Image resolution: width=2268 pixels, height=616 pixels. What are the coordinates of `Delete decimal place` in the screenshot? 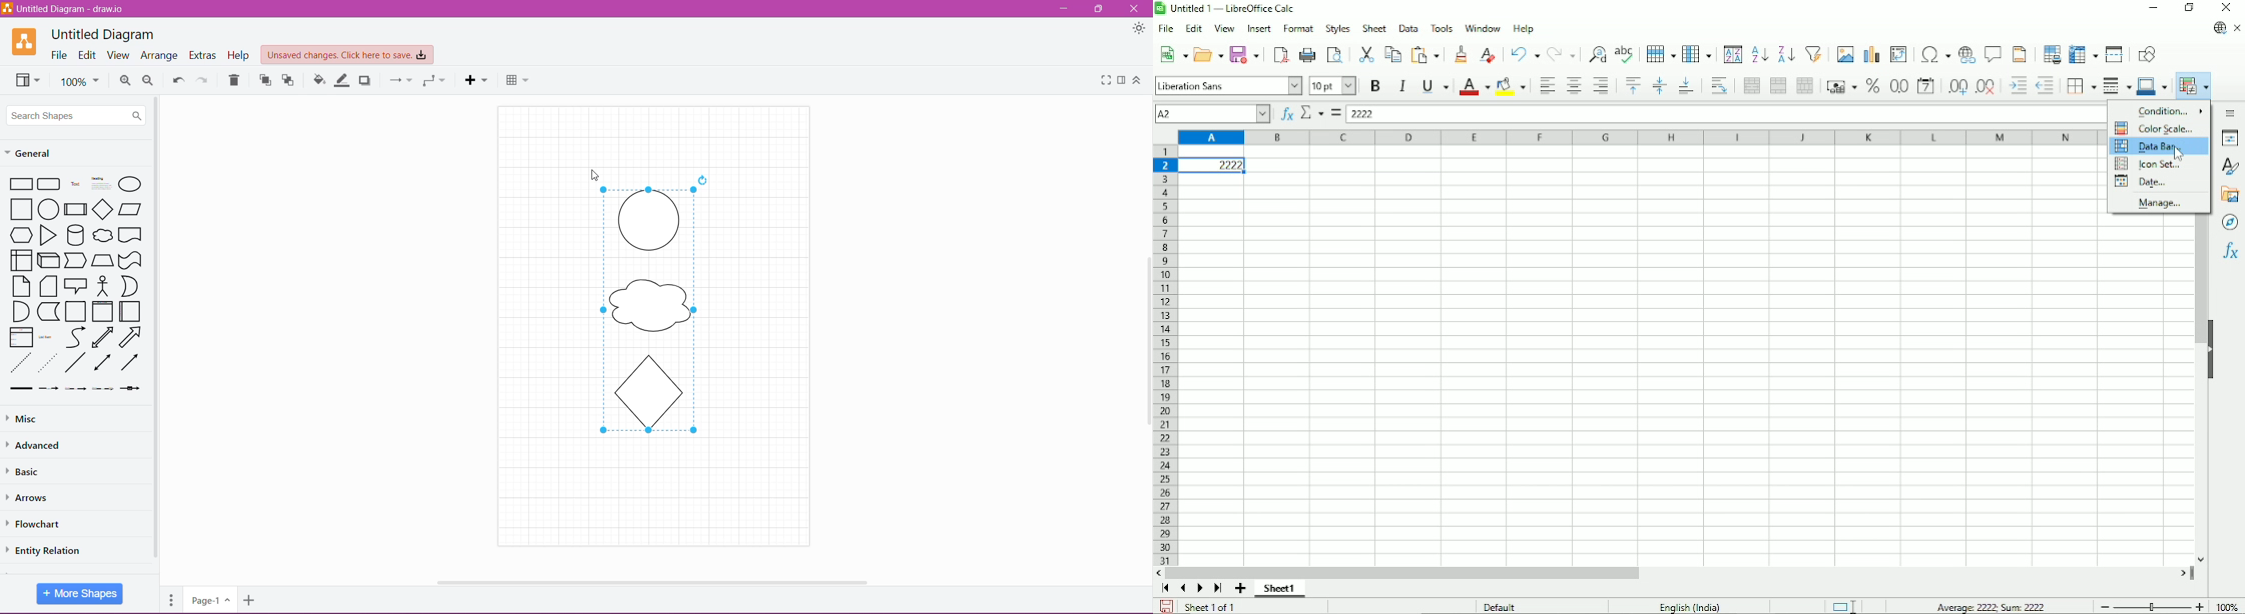 It's located at (1987, 87).